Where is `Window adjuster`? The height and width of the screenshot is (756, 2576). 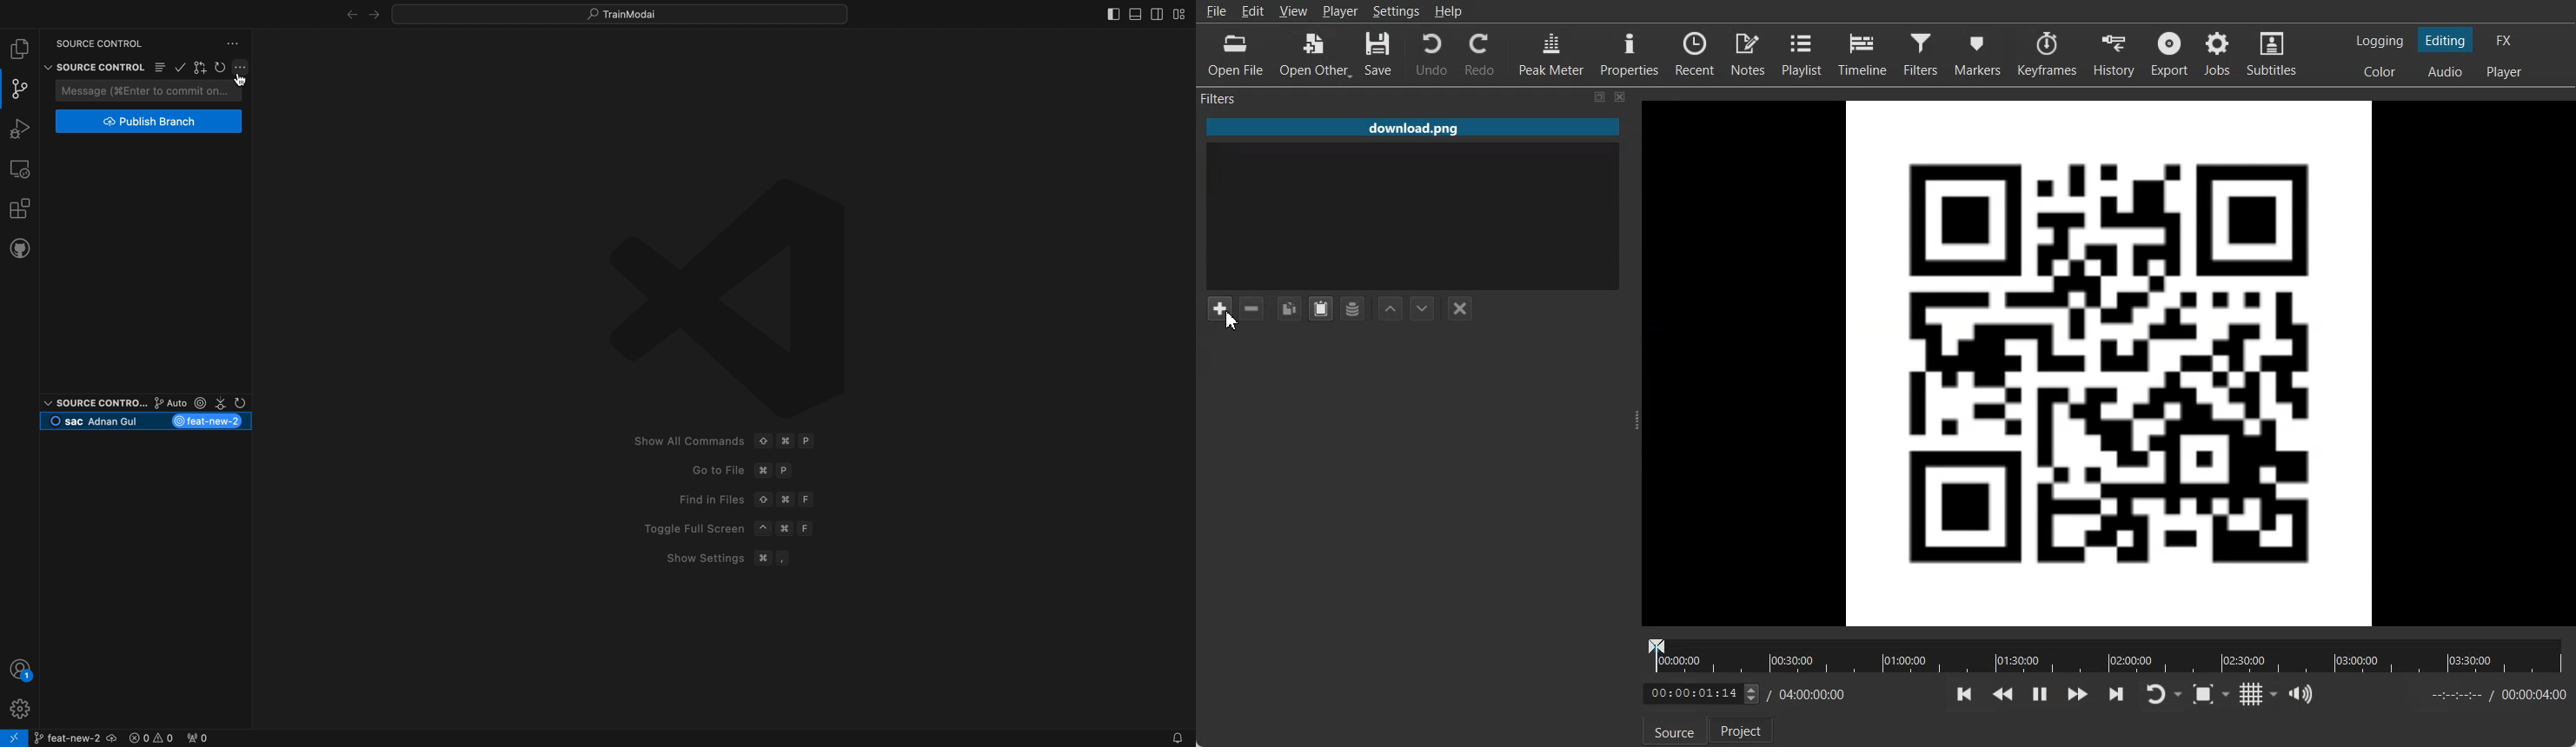 Window adjuster is located at coordinates (1638, 420).